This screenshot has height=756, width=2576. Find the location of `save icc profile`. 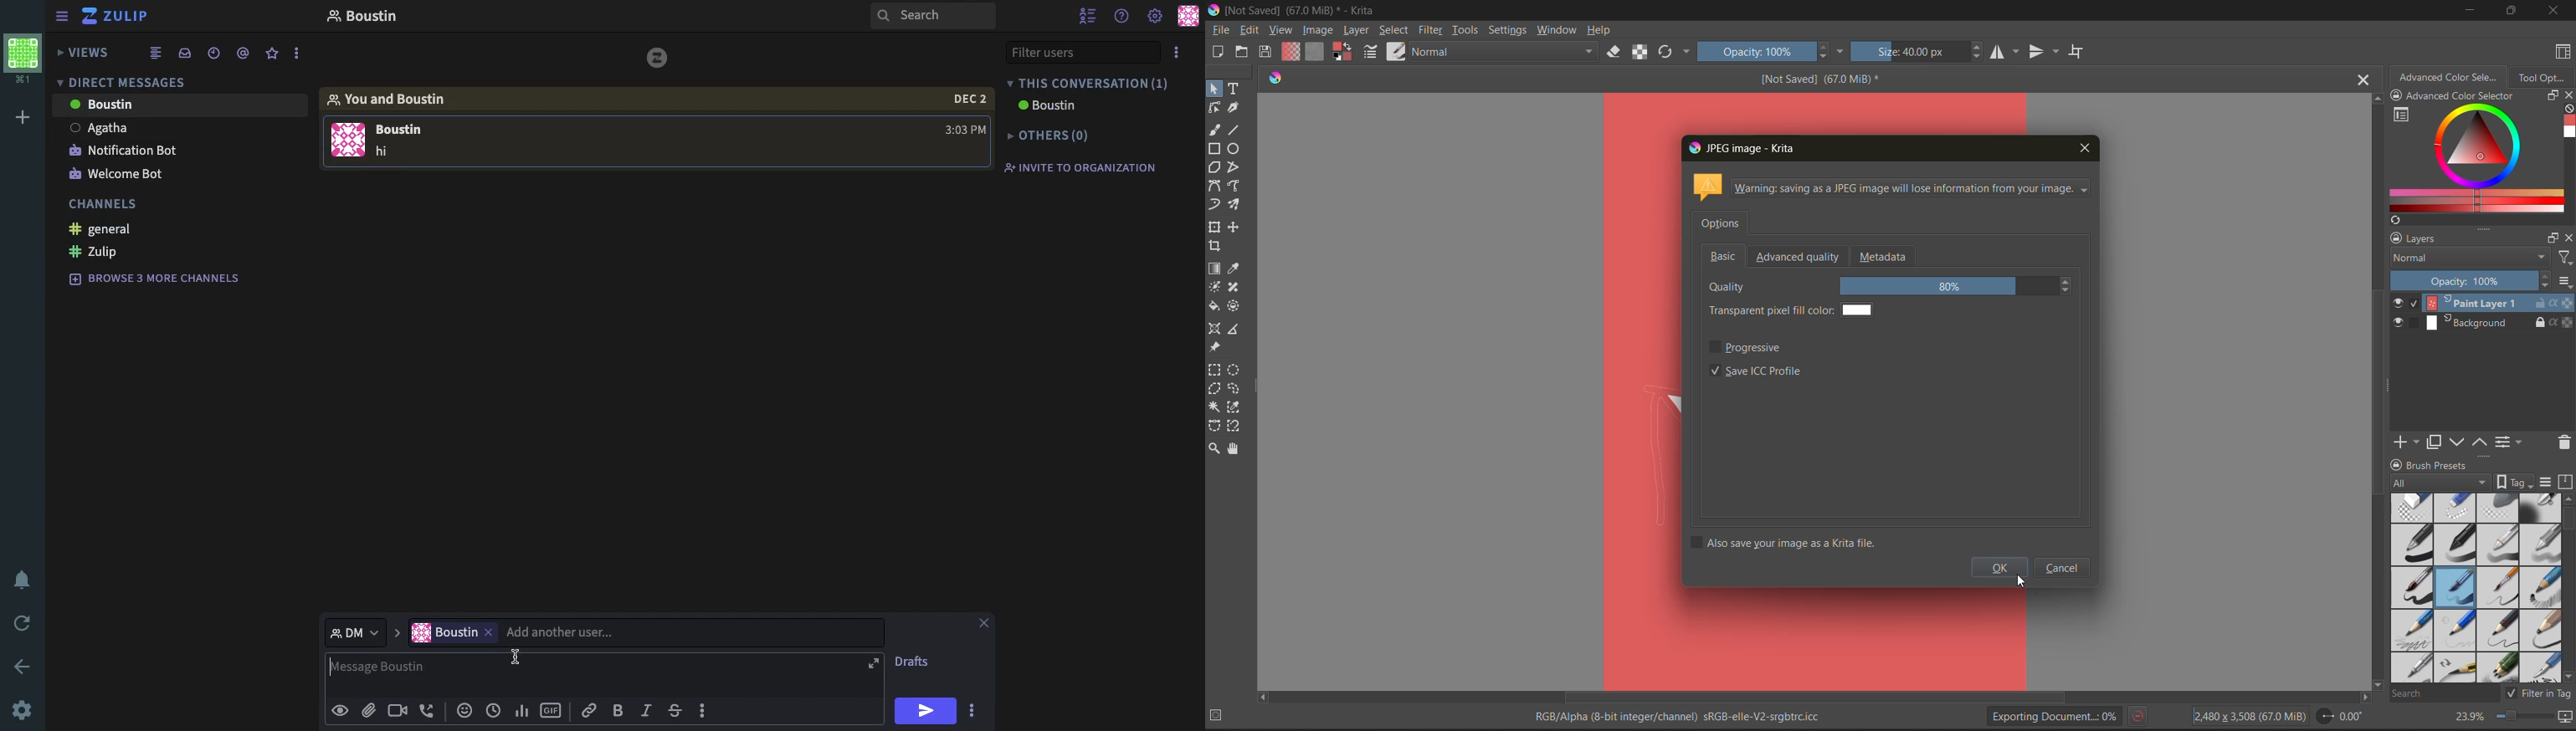

save icc profile is located at coordinates (1761, 371).